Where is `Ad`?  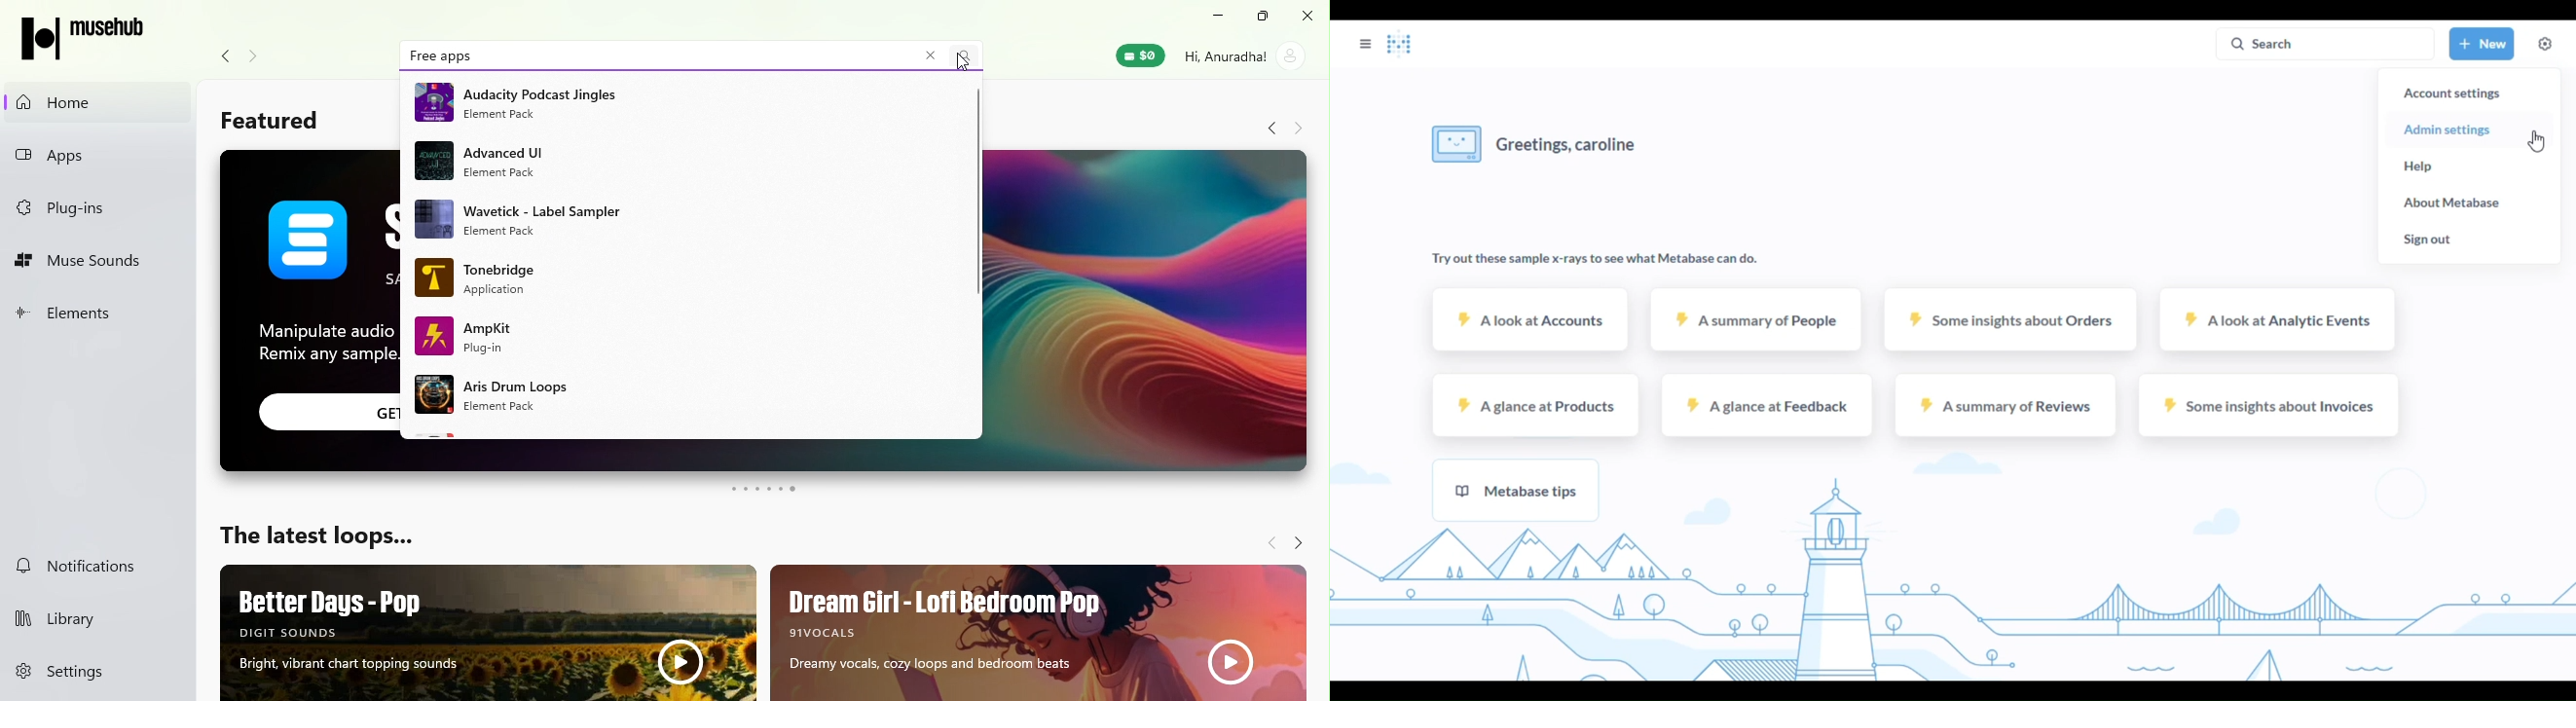 Ad is located at coordinates (491, 633).